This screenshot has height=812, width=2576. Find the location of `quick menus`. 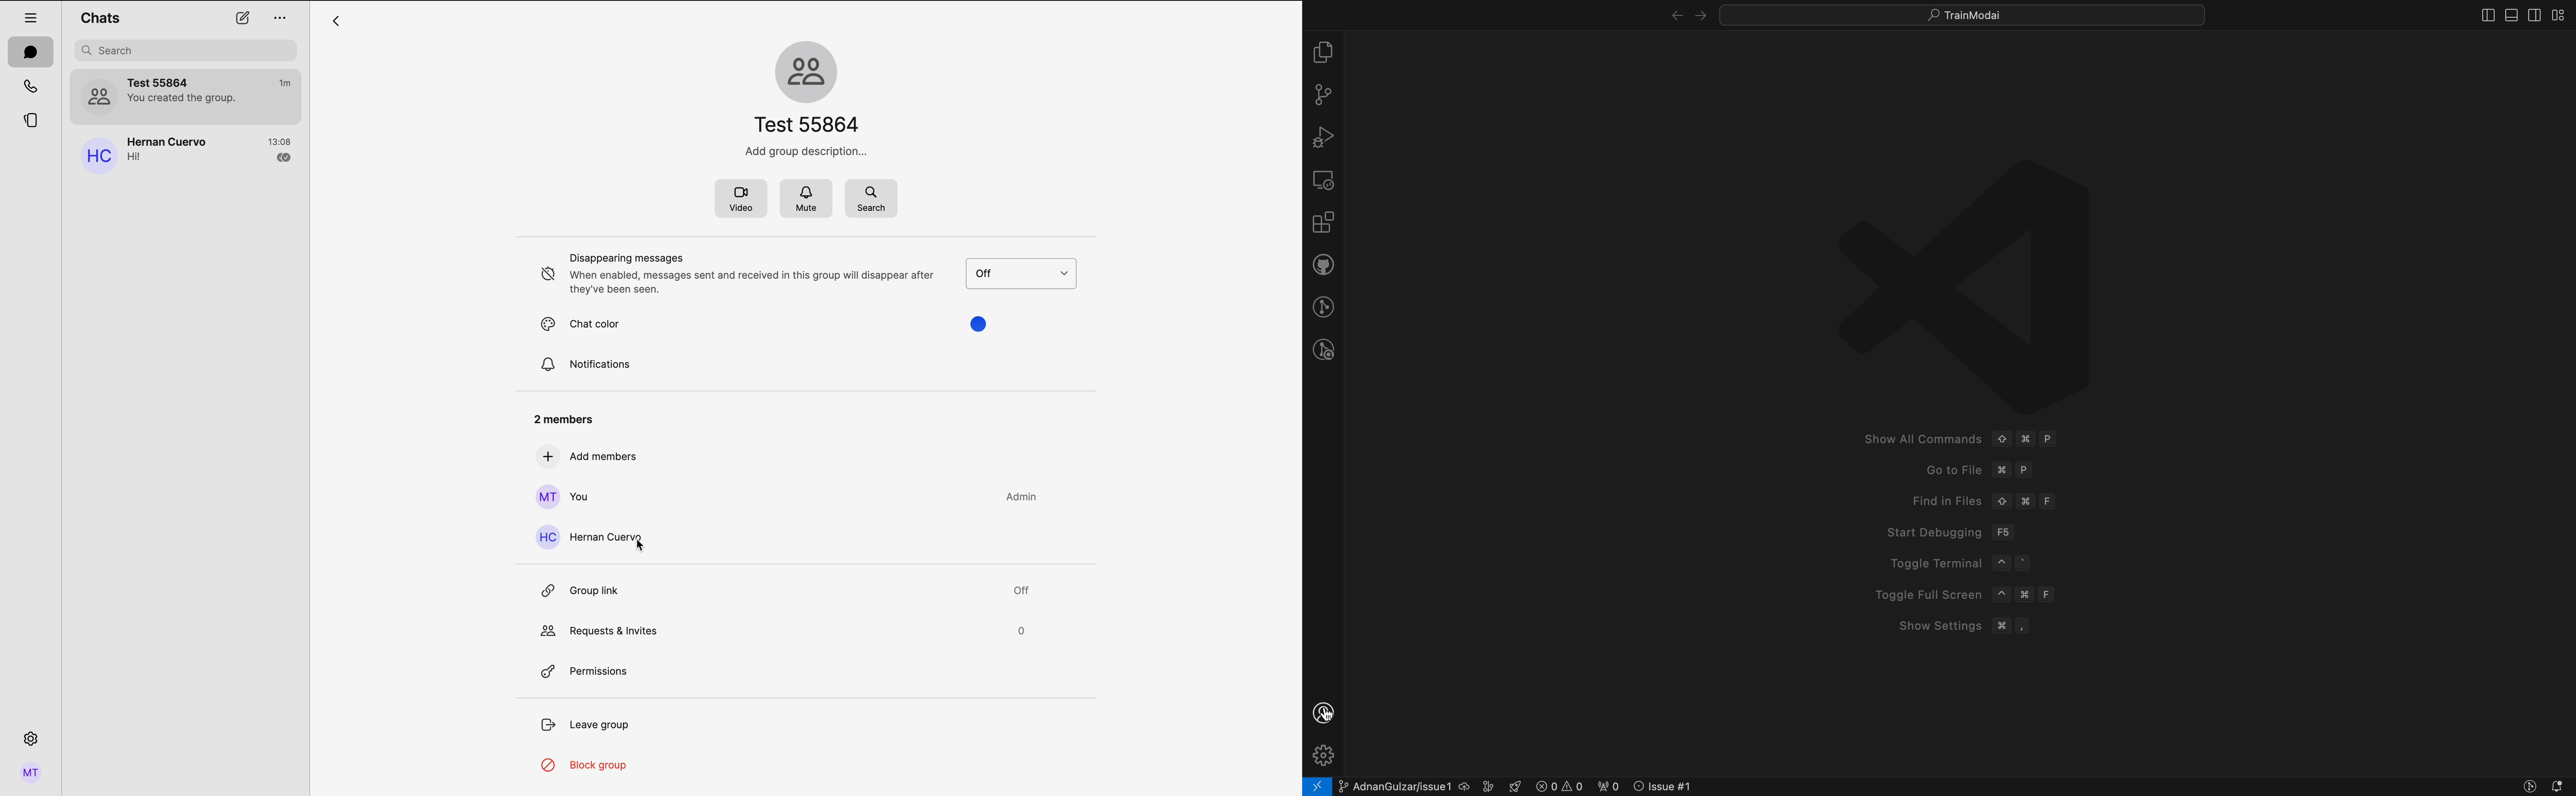

quick menus is located at coordinates (1959, 13).